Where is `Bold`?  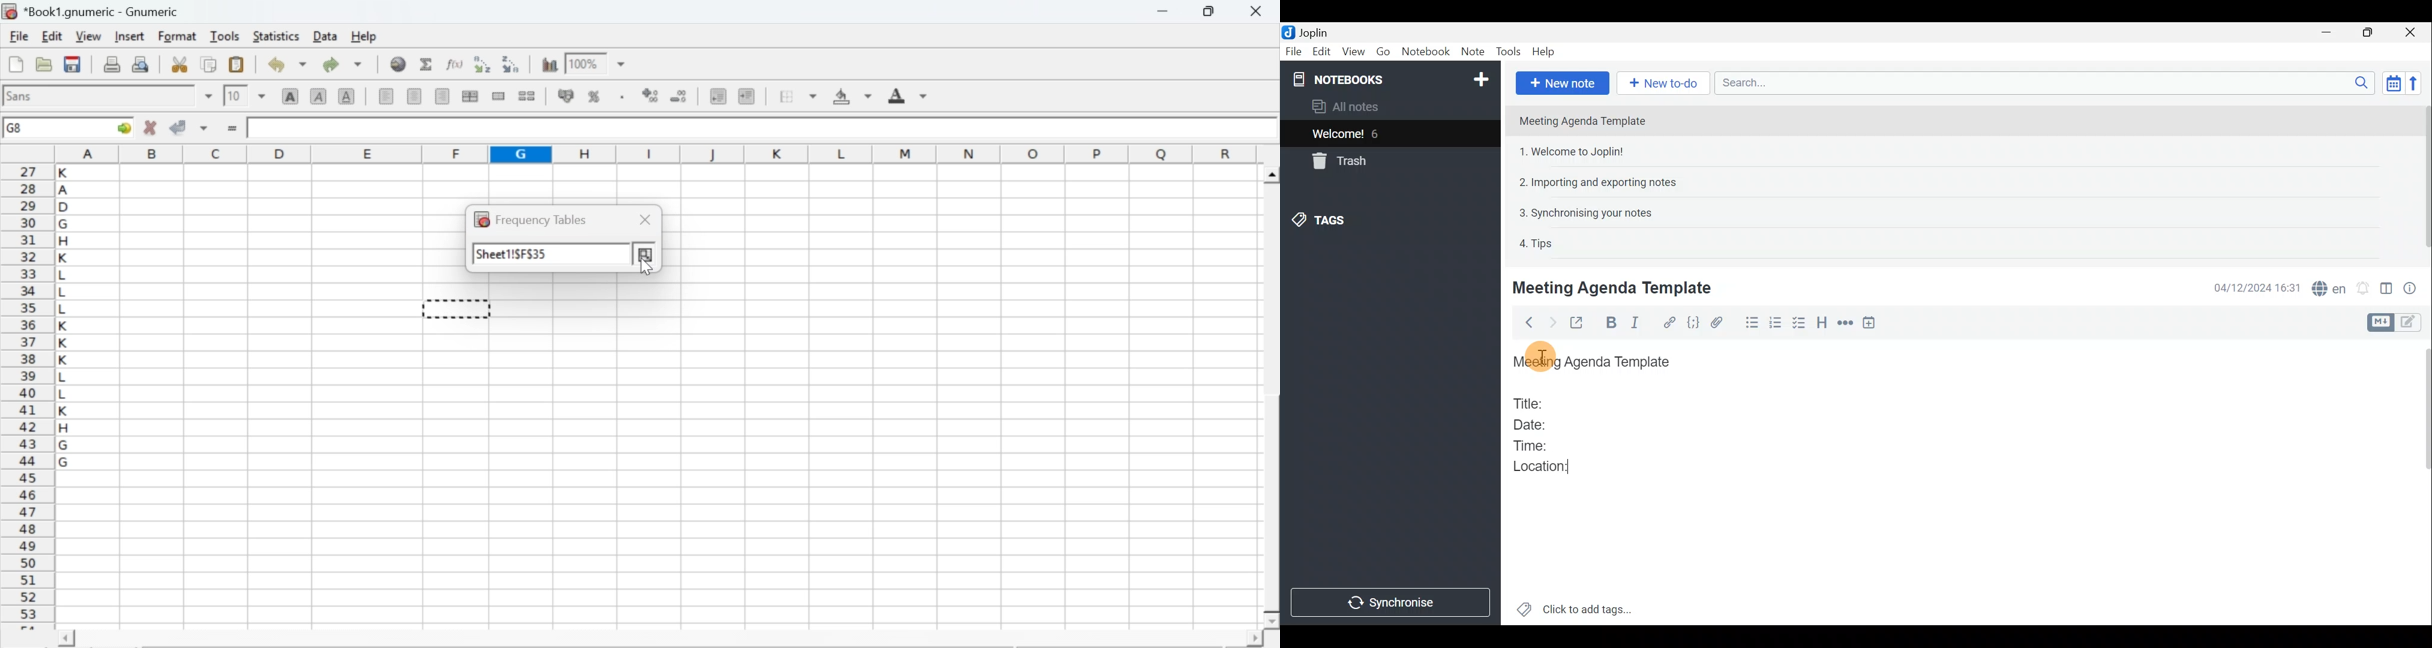 Bold is located at coordinates (1609, 323).